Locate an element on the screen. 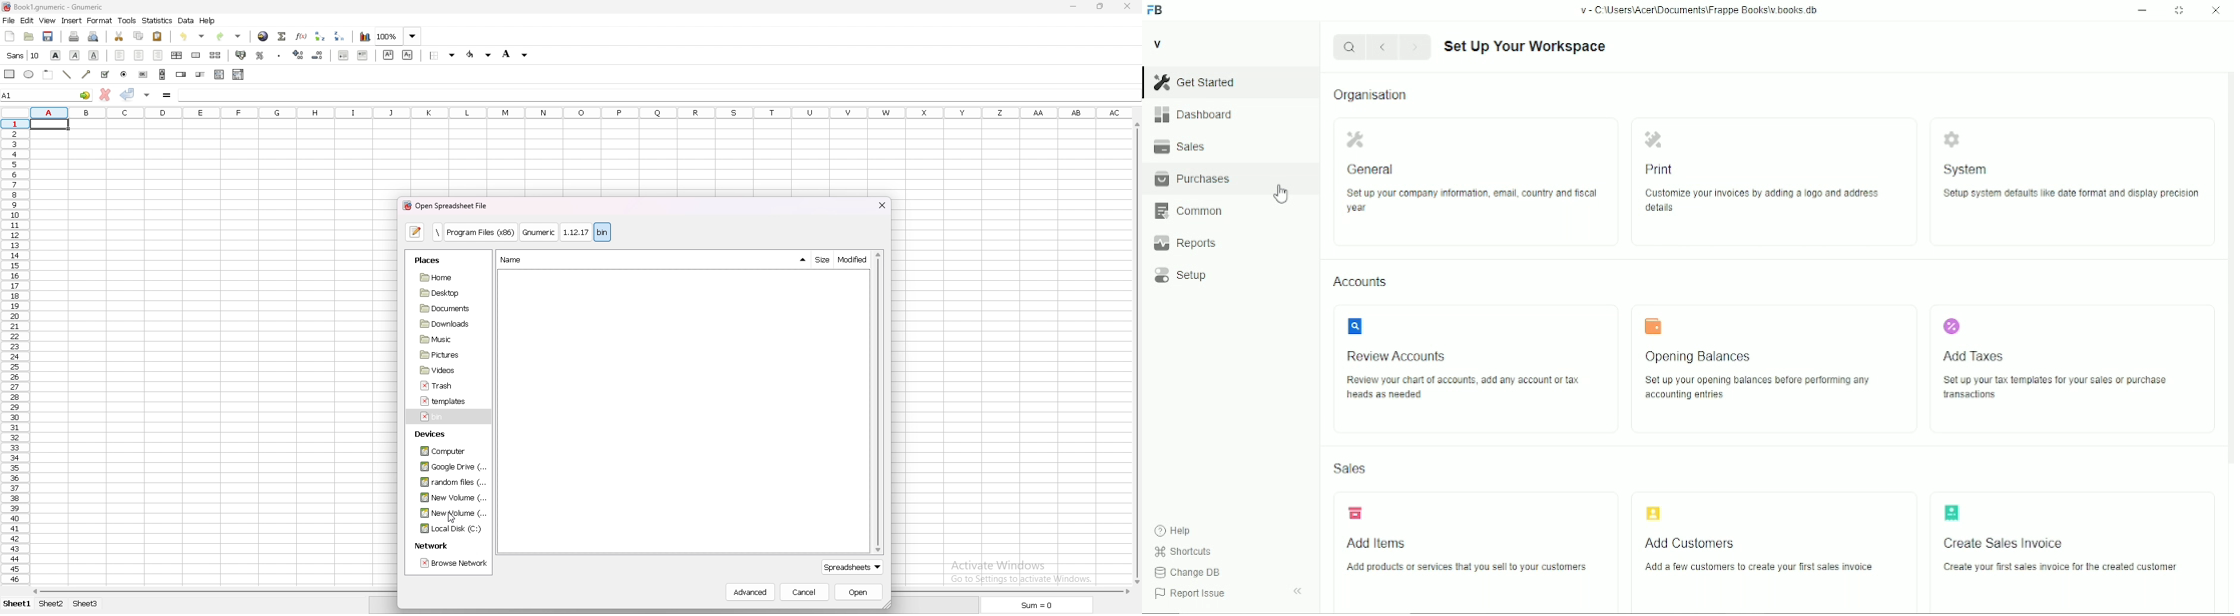 The width and height of the screenshot is (2240, 616). General Set up your company information, email, country and fiscal year. is located at coordinates (1476, 182).